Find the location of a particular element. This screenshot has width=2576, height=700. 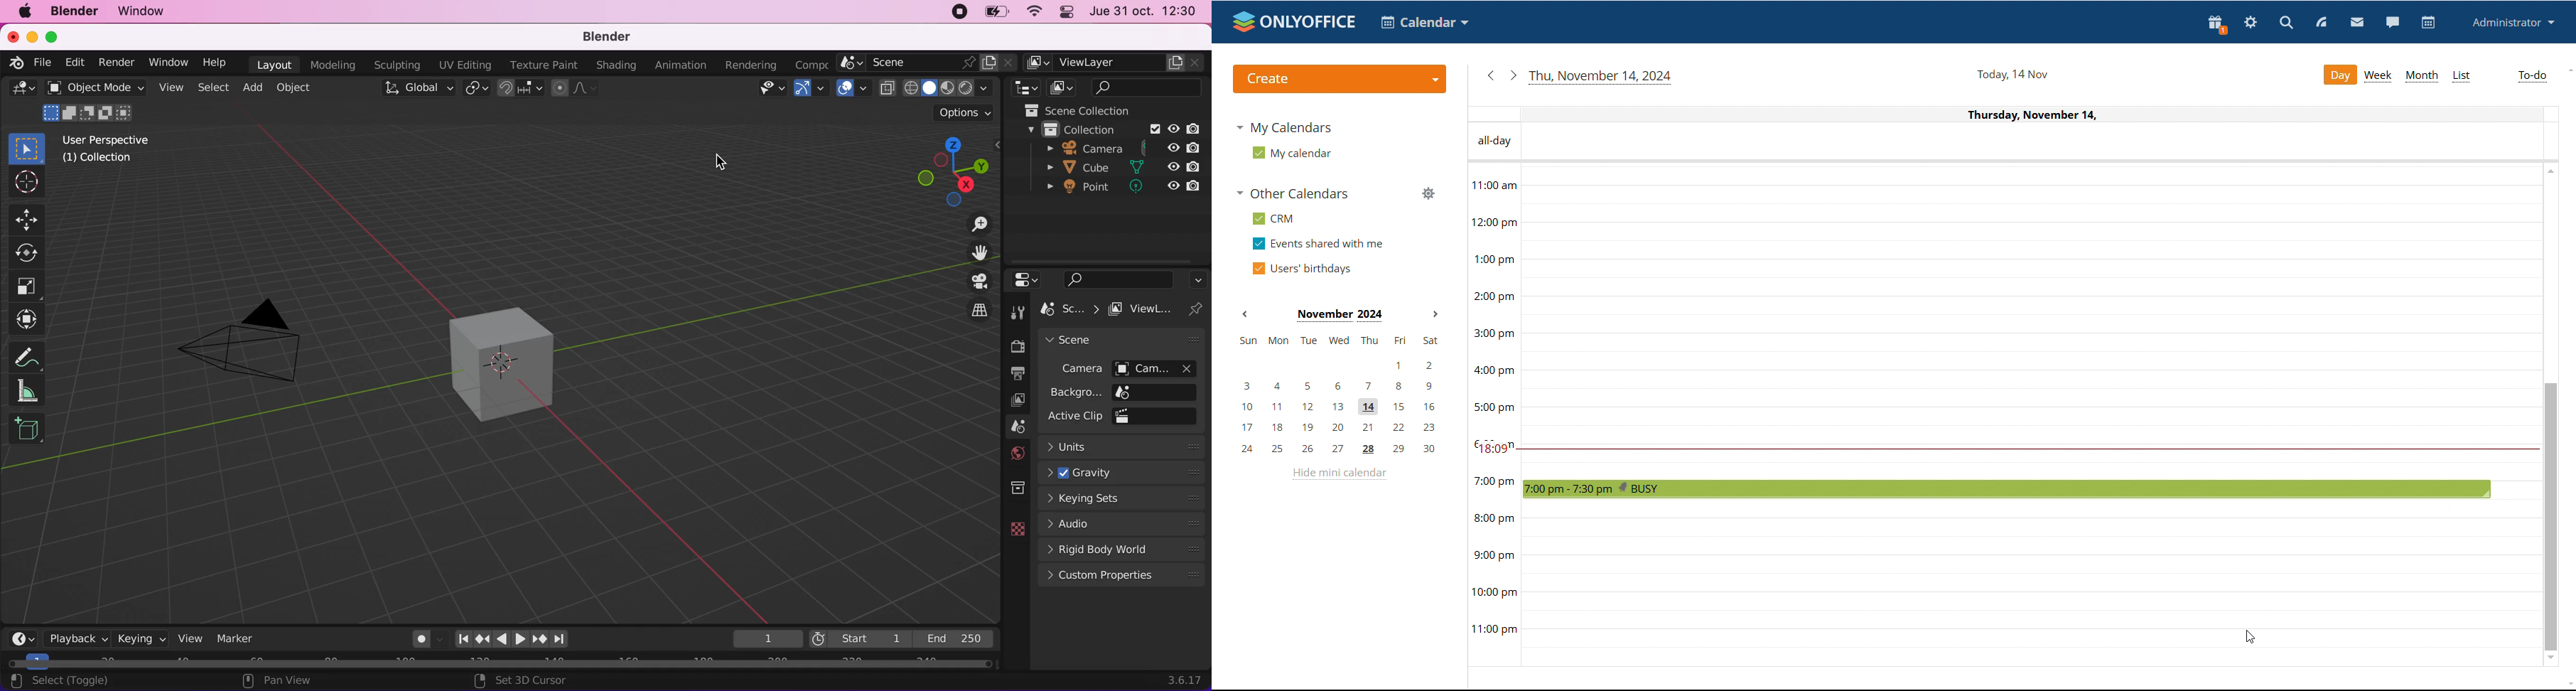

scroll up is located at coordinates (2567, 71).